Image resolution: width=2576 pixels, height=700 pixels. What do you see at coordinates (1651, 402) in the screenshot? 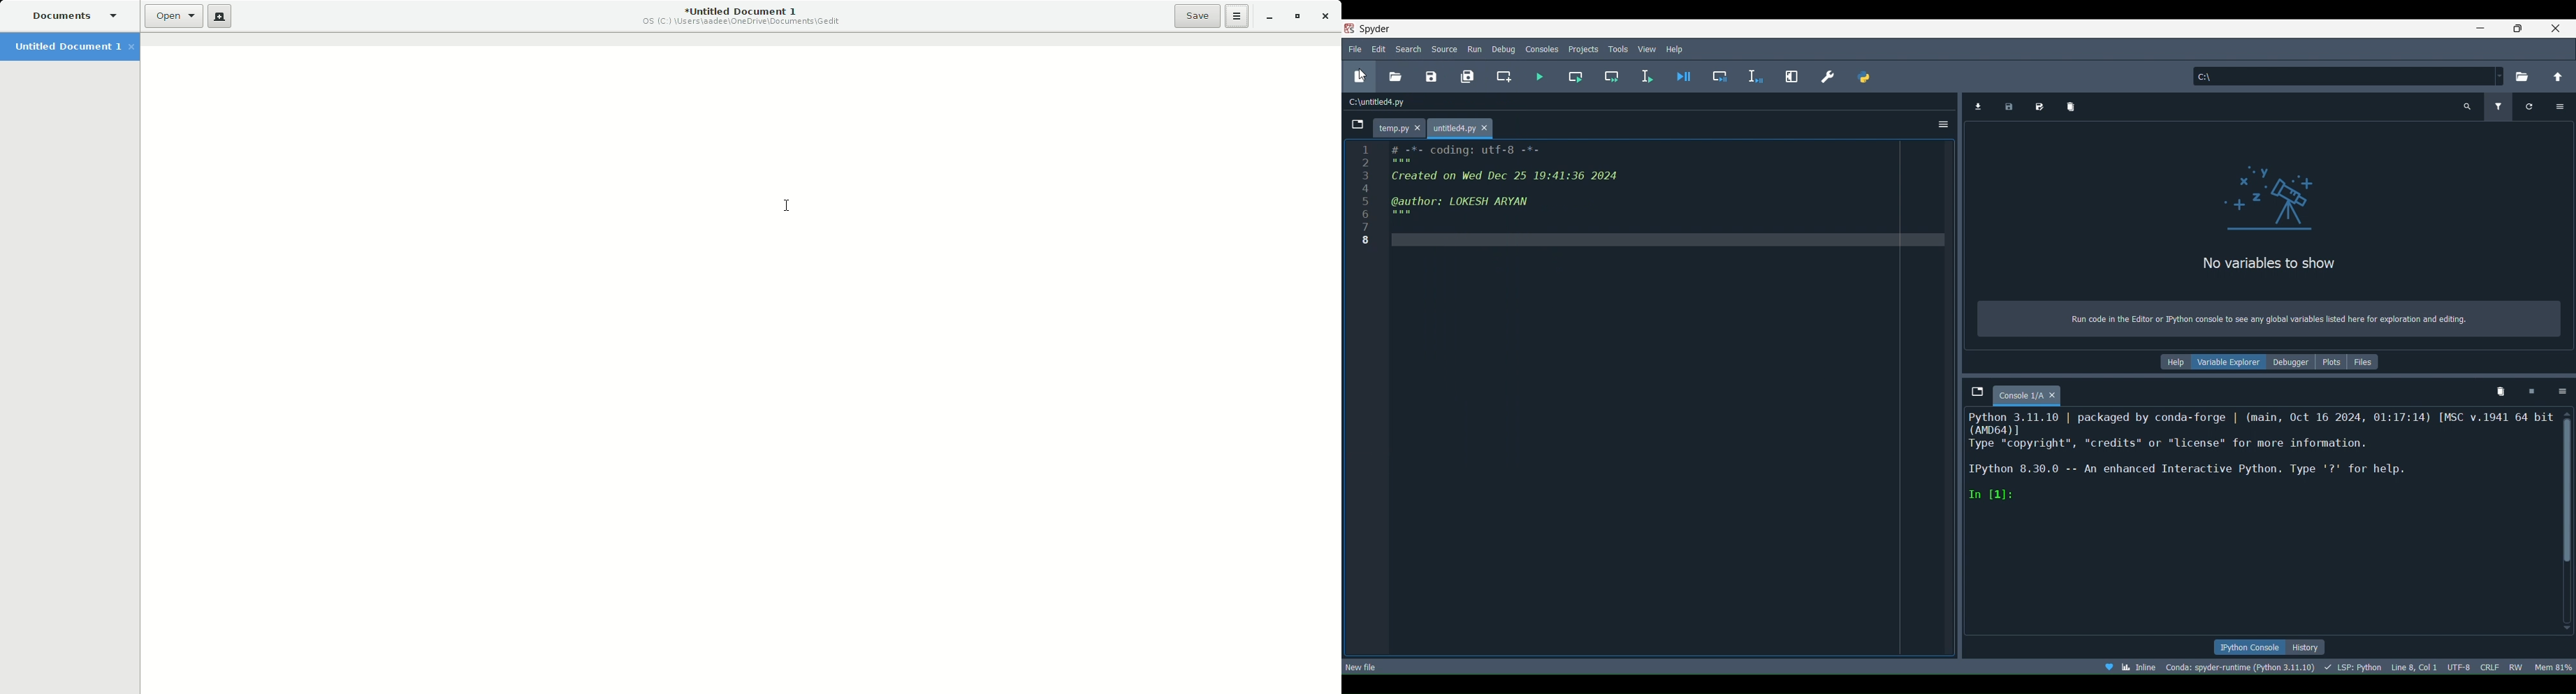
I see `` at bounding box center [1651, 402].